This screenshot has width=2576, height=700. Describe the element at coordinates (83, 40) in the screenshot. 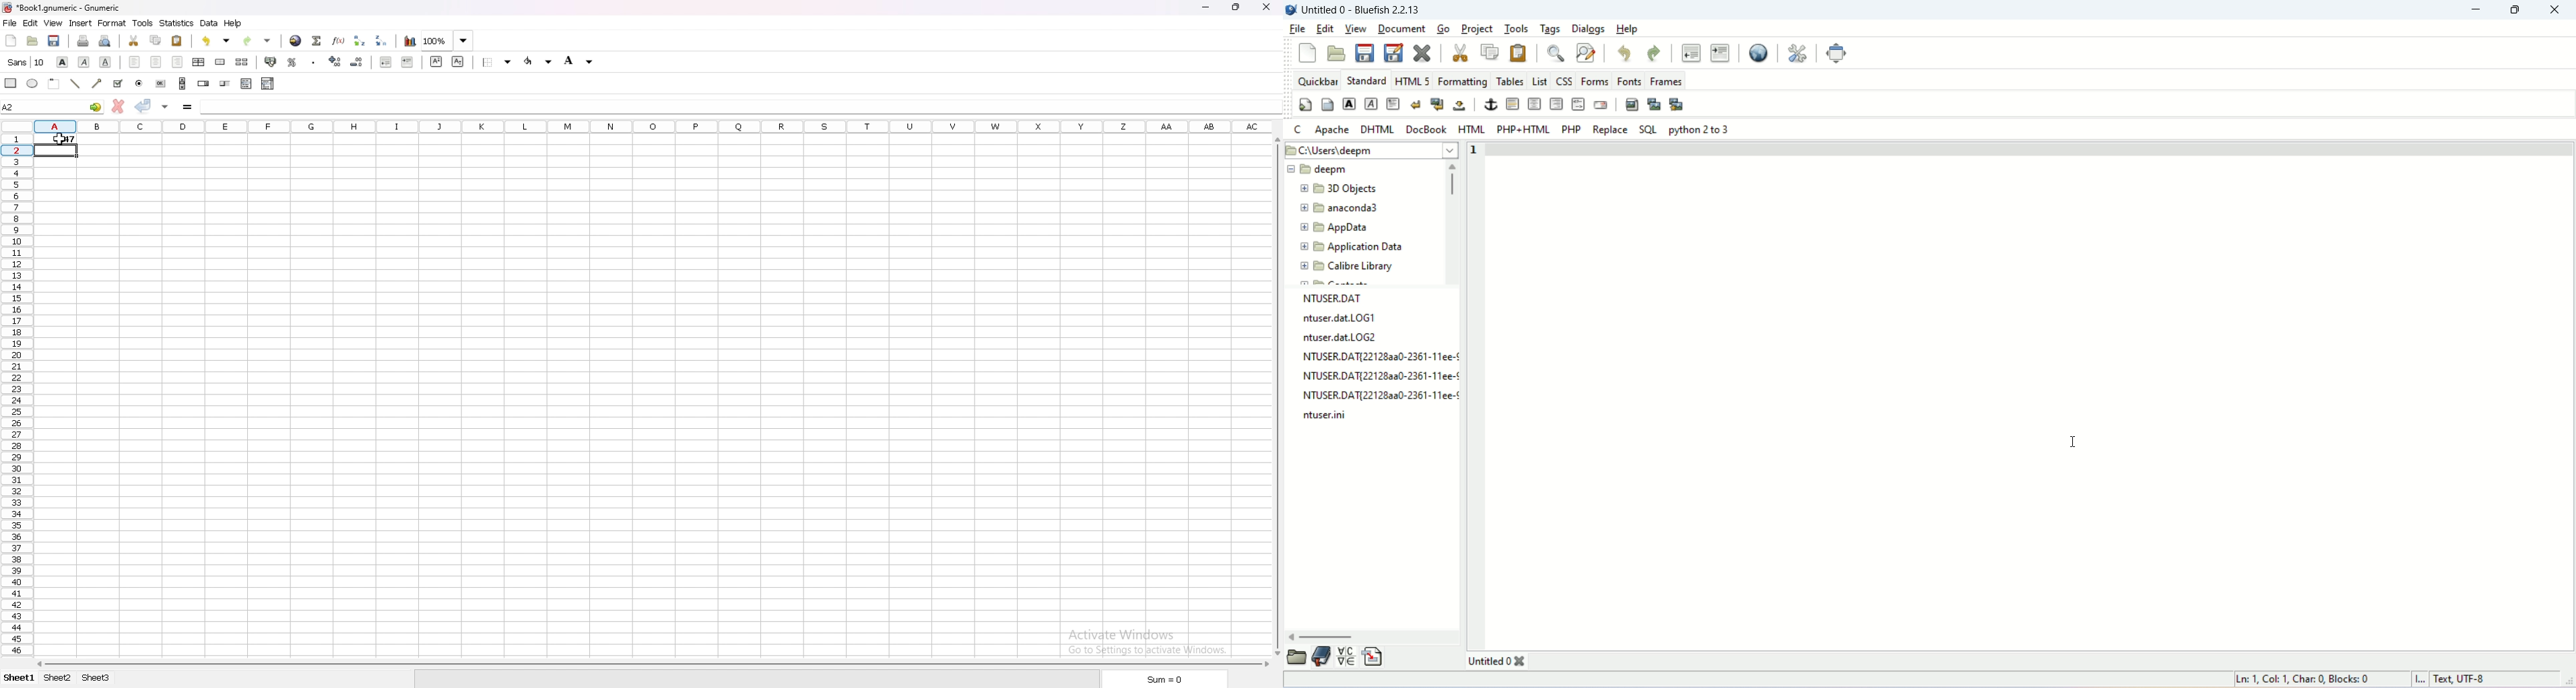

I see `print` at that location.